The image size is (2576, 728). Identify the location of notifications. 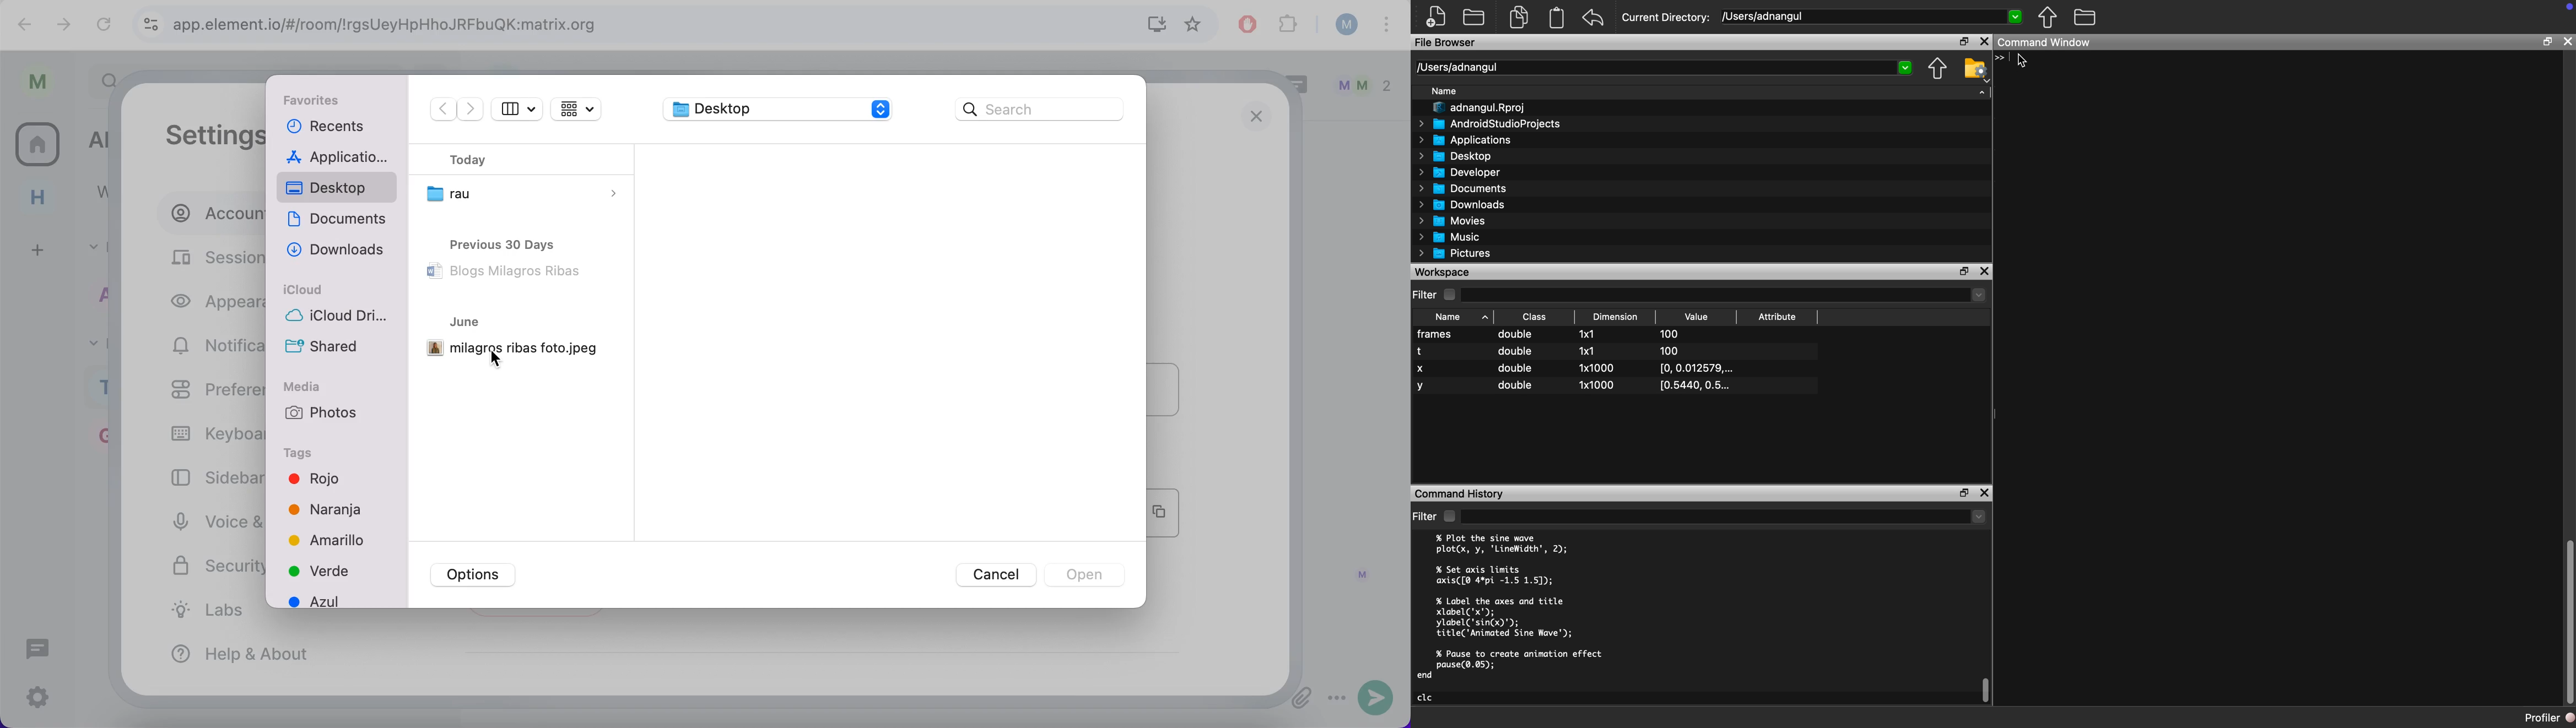
(214, 348).